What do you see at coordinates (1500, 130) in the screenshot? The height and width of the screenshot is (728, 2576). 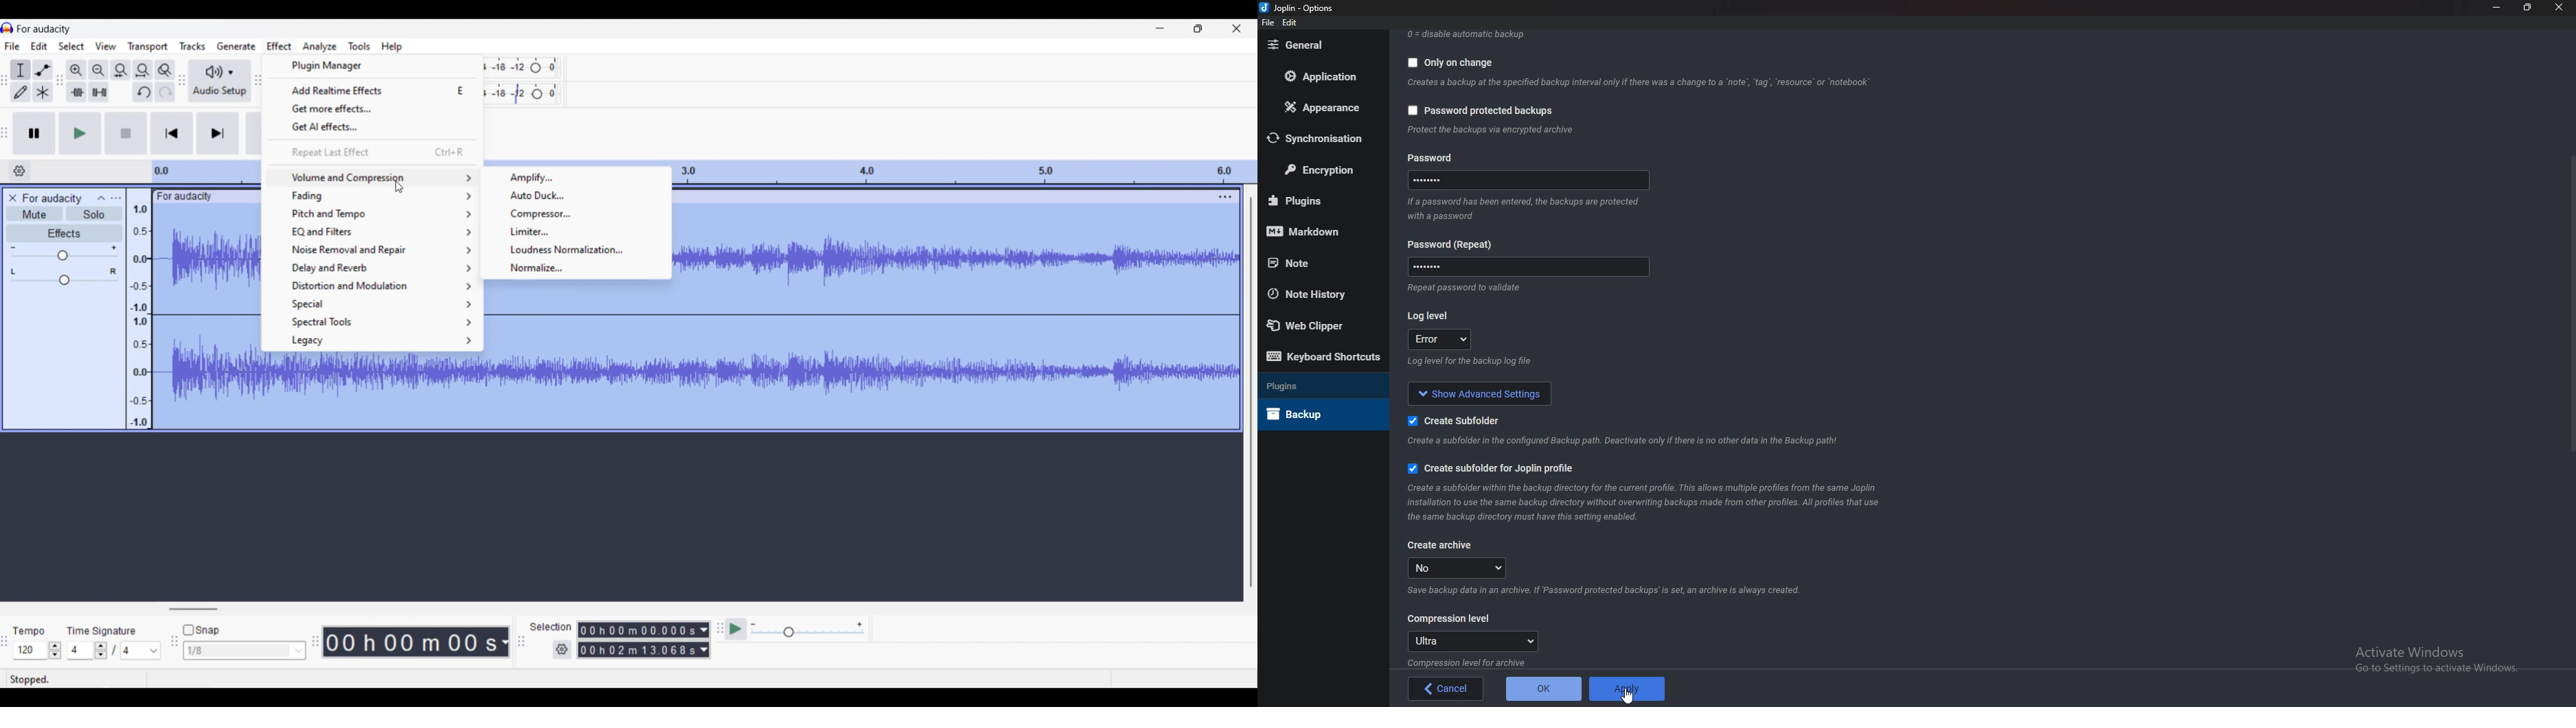 I see `info` at bounding box center [1500, 130].